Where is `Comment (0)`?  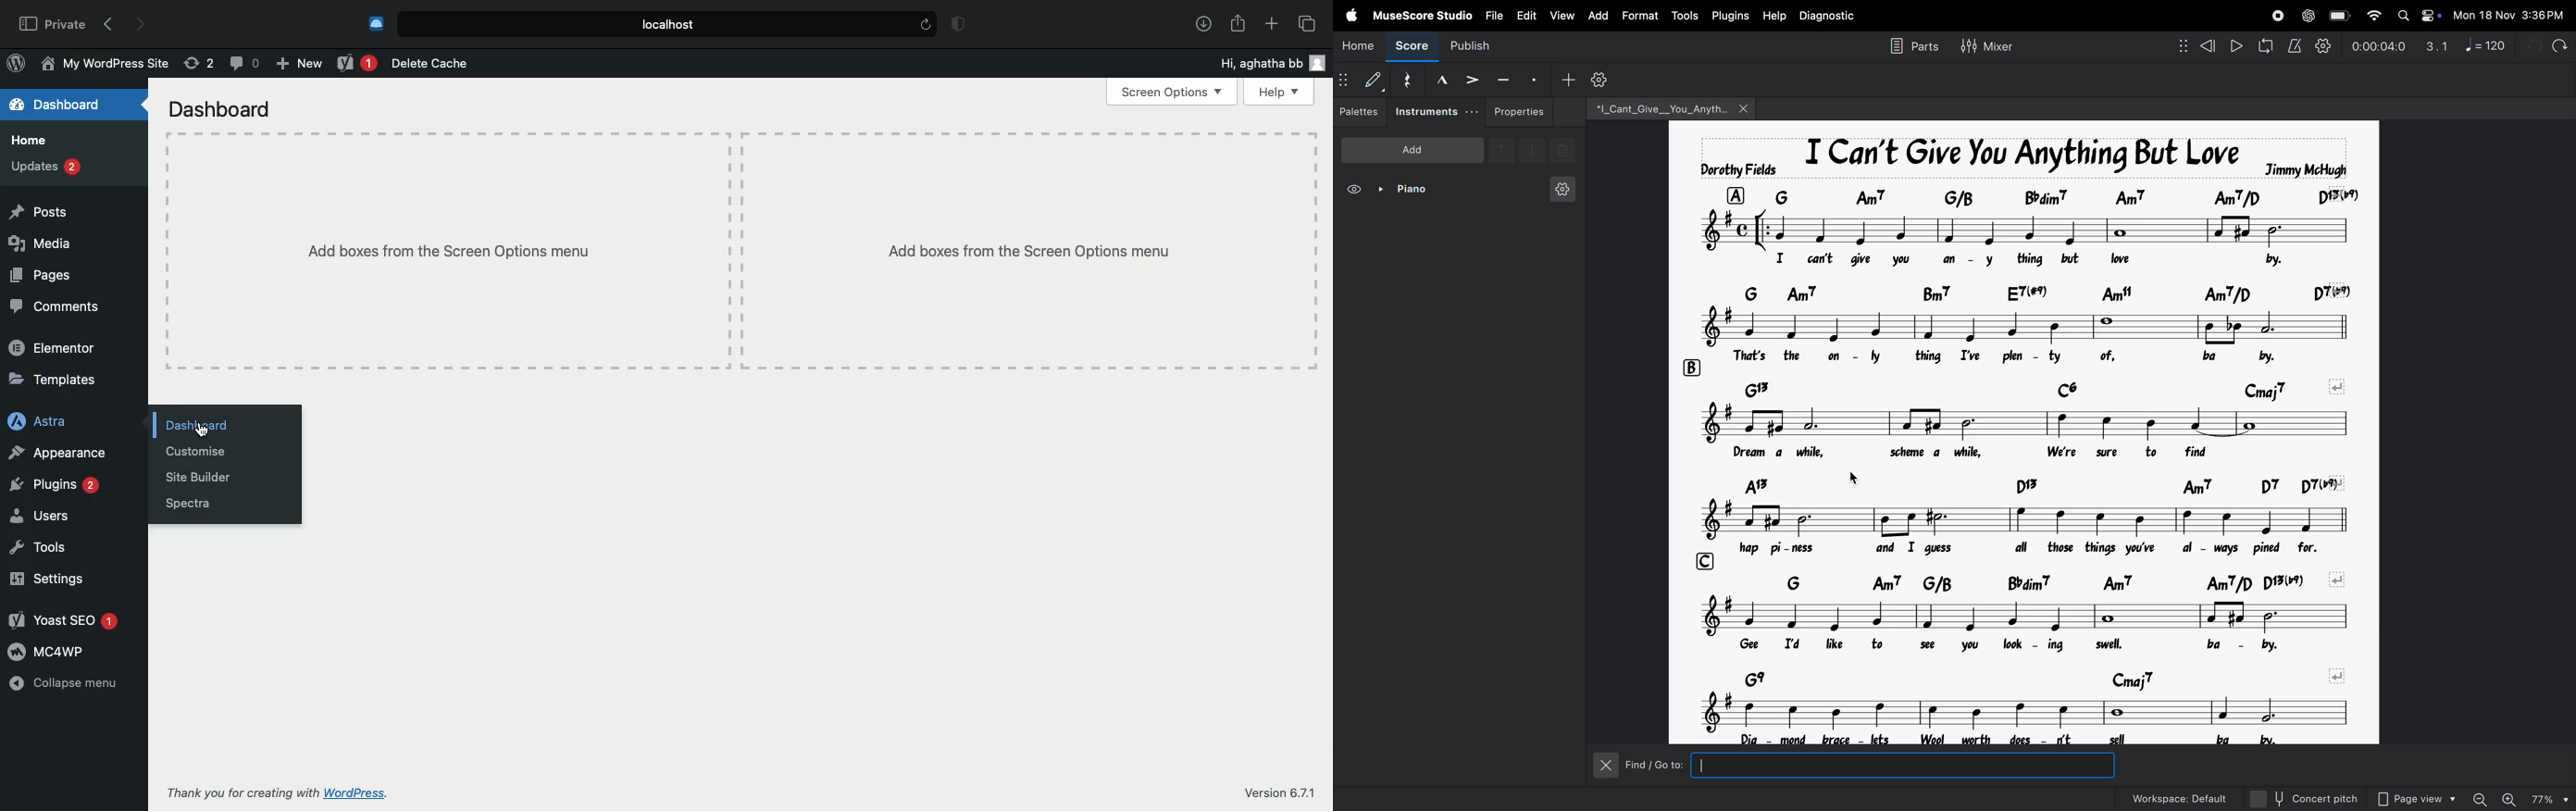 Comment (0) is located at coordinates (245, 62).